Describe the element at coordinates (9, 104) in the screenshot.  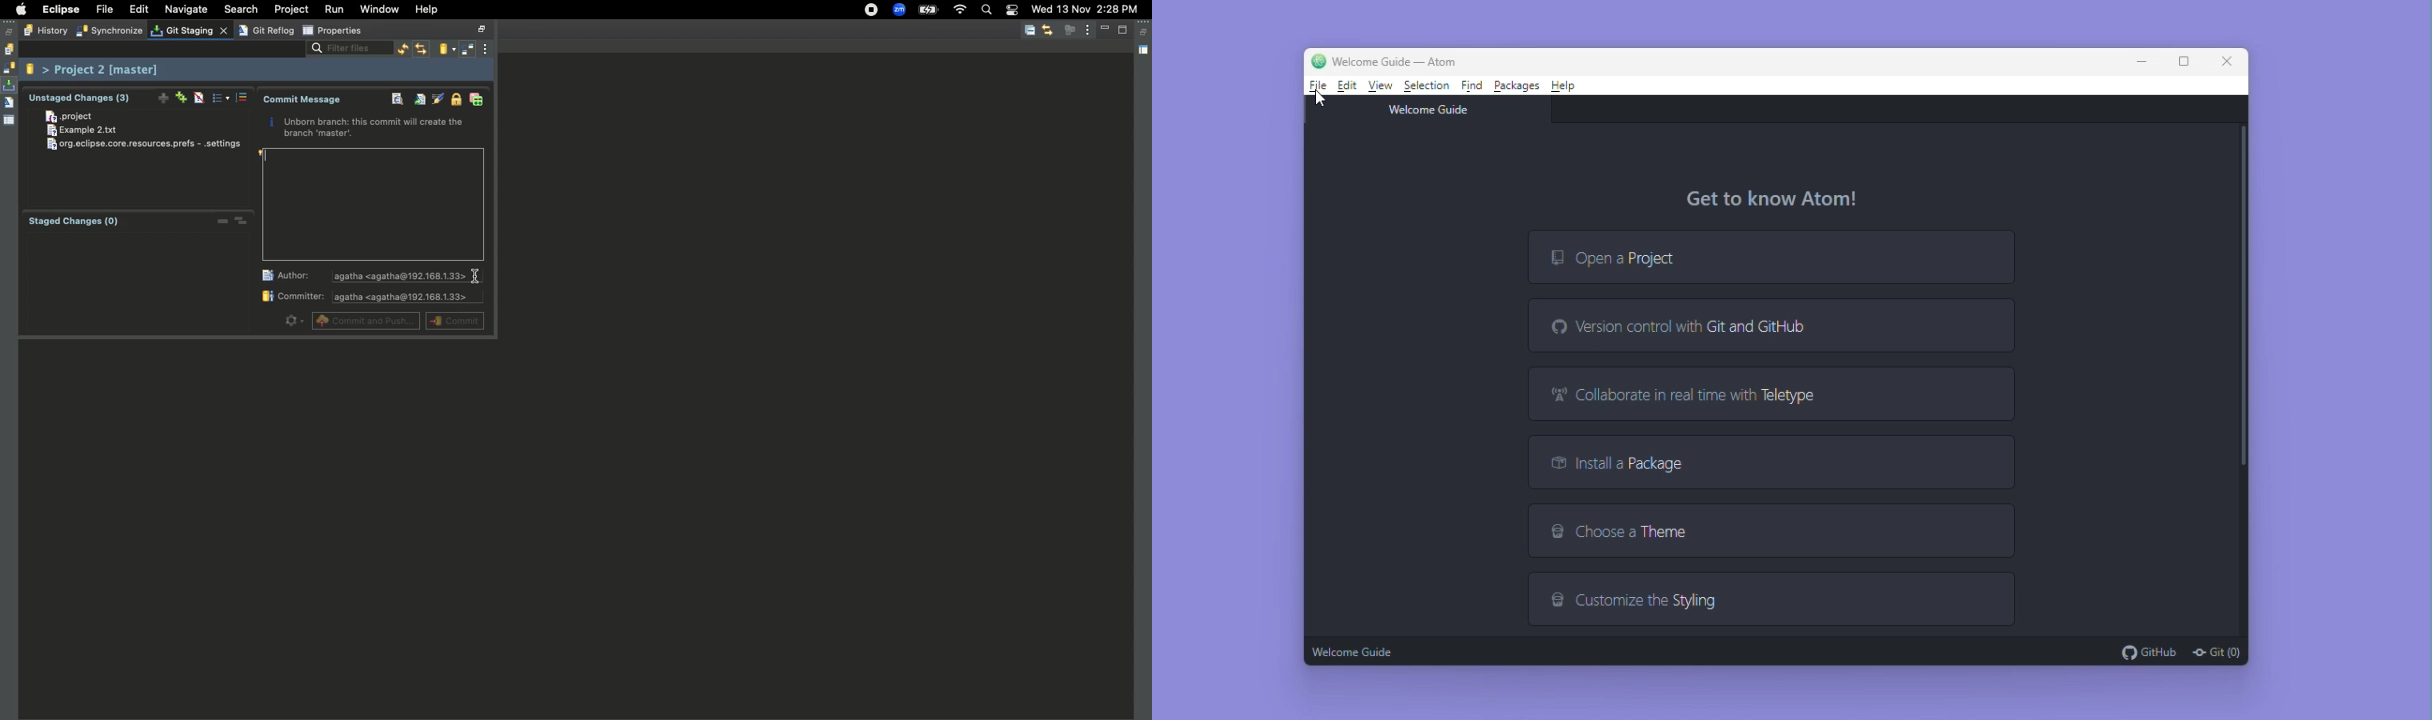
I see `Git reflog` at that location.